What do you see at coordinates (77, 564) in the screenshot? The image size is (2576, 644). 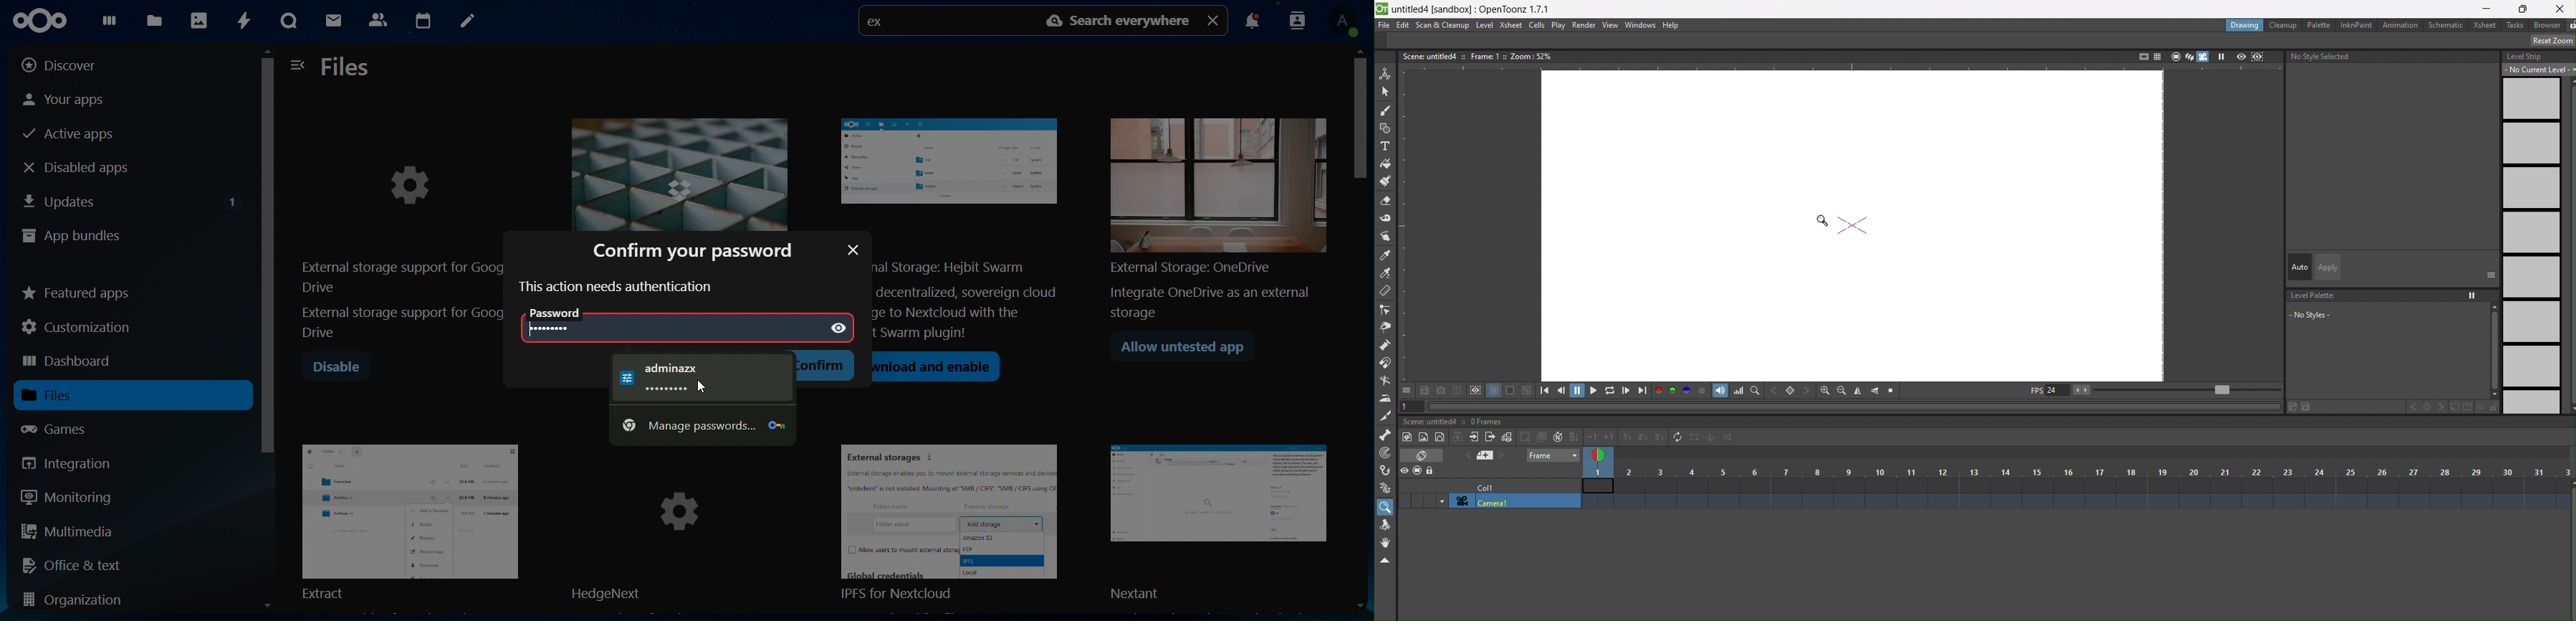 I see `office & text` at bounding box center [77, 564].